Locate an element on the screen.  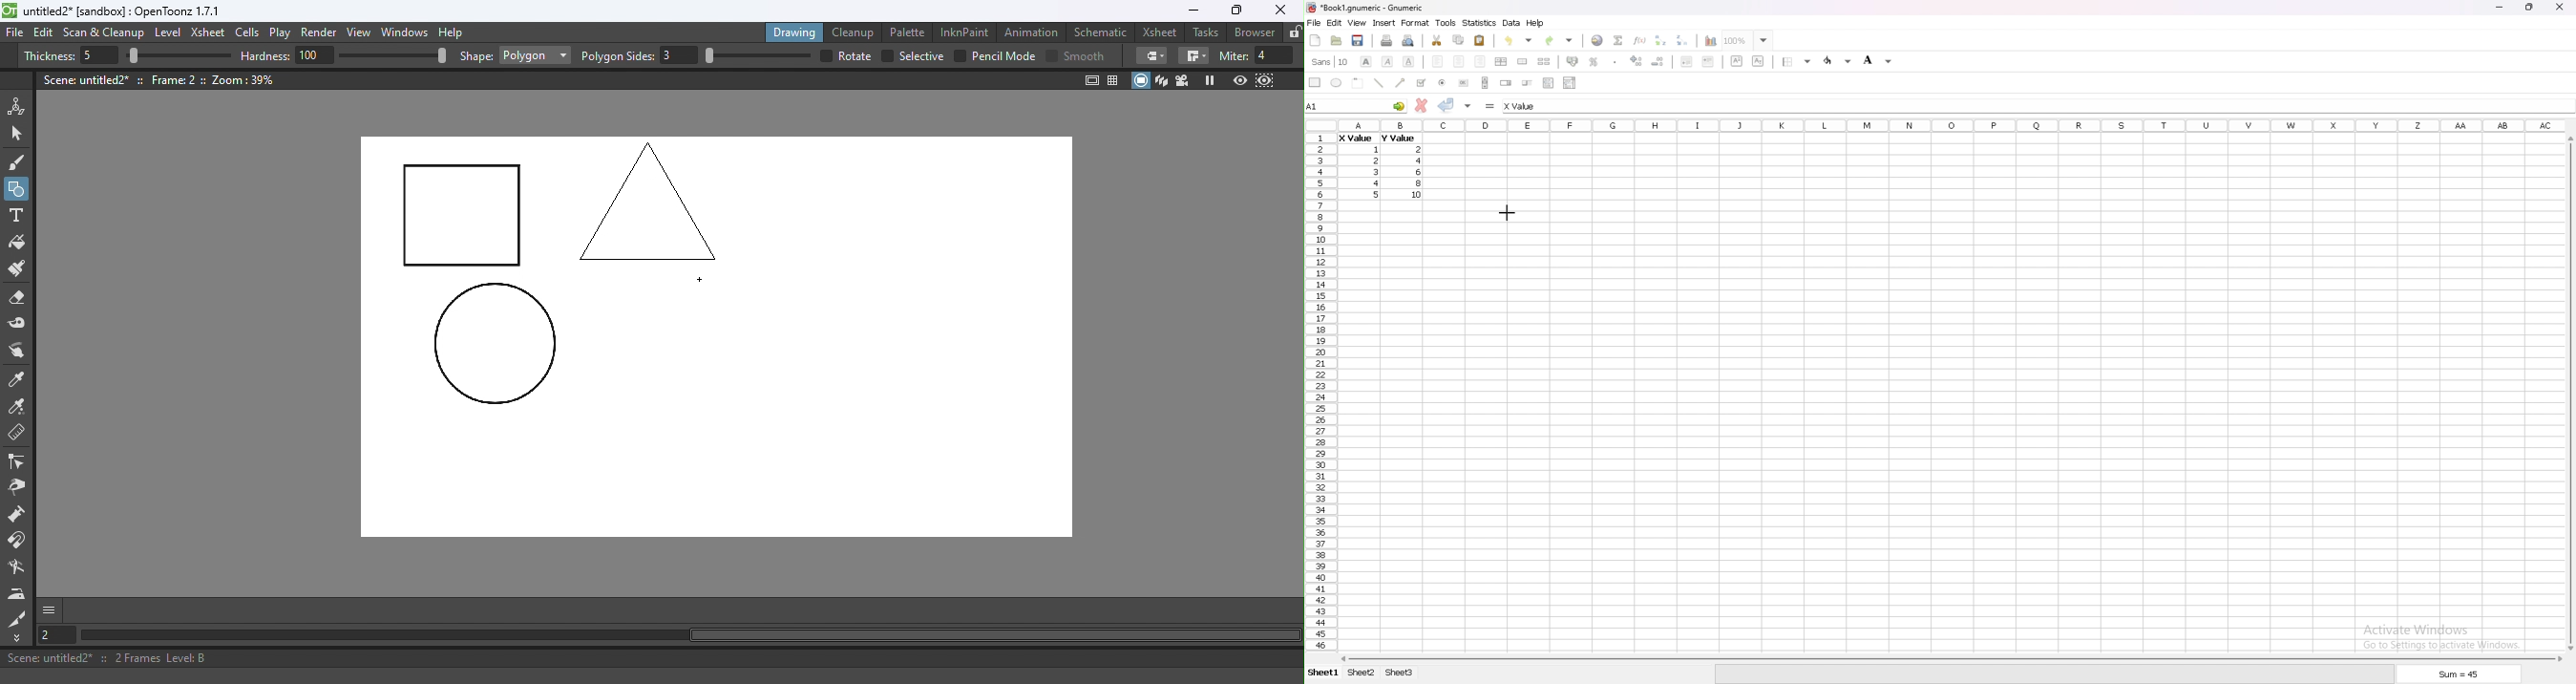
RGB picker tool is located at coordinates (20, 408).